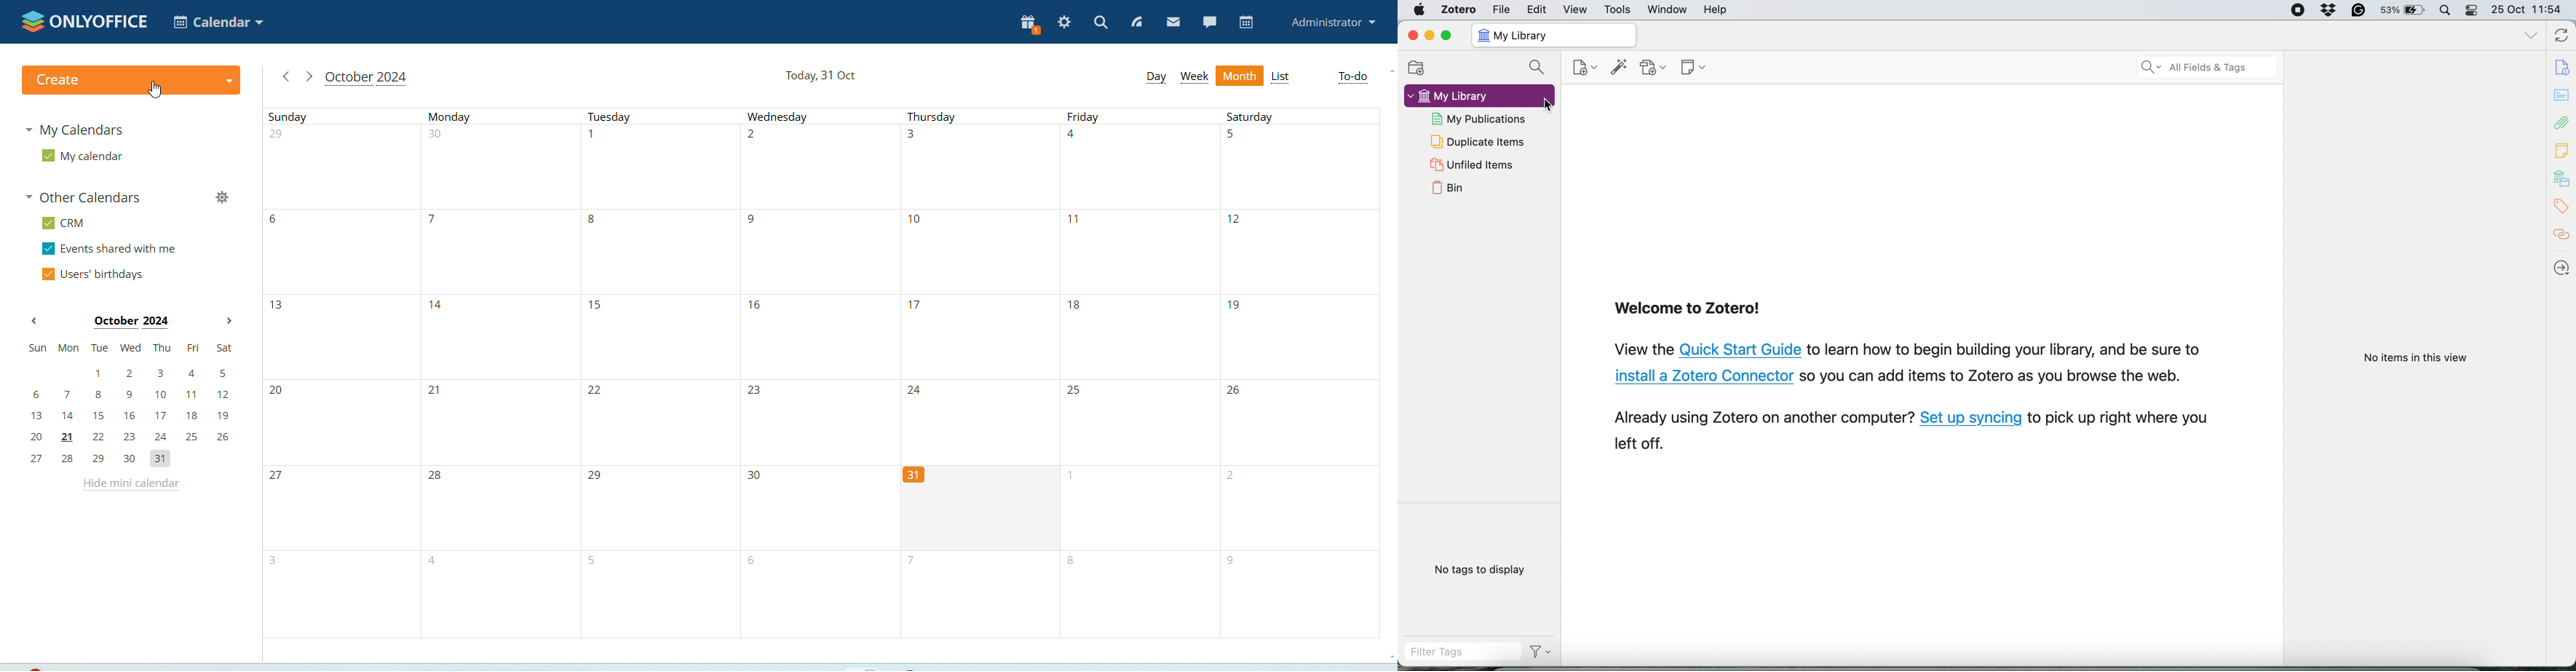 The image size is (2576, 672). Describe the element at coordinates (1481, 117) in the screenshot. I see `my publications` at that location.